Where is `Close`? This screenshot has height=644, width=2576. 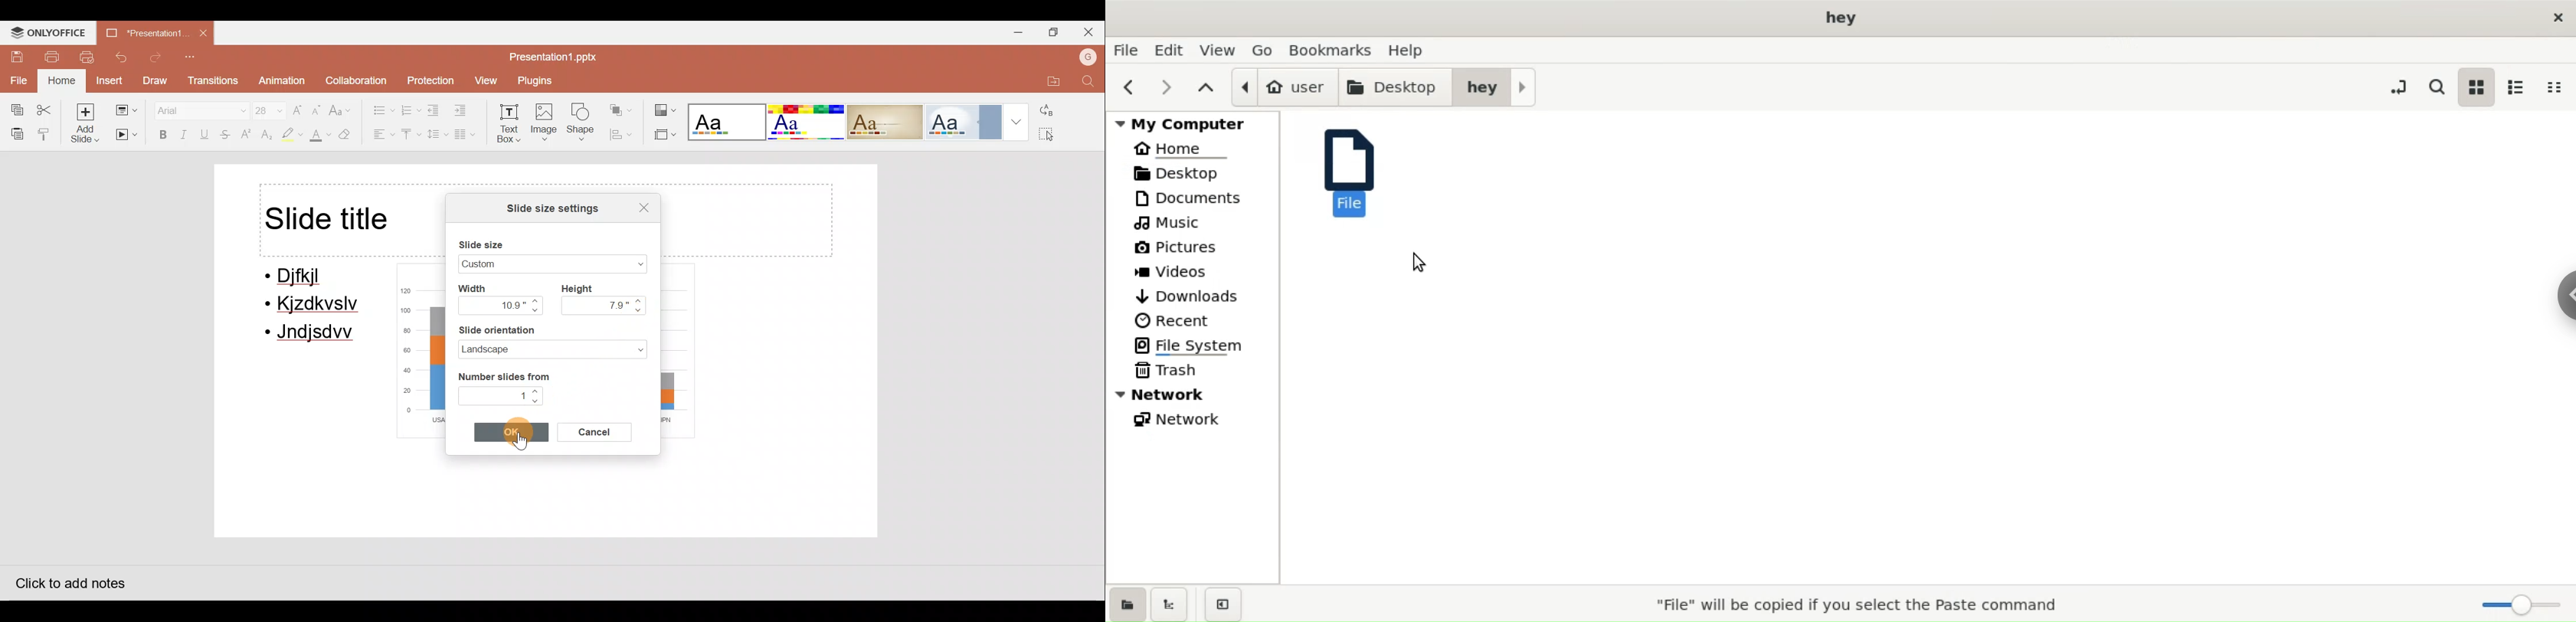
Close is located at coordinates (1091, 30).